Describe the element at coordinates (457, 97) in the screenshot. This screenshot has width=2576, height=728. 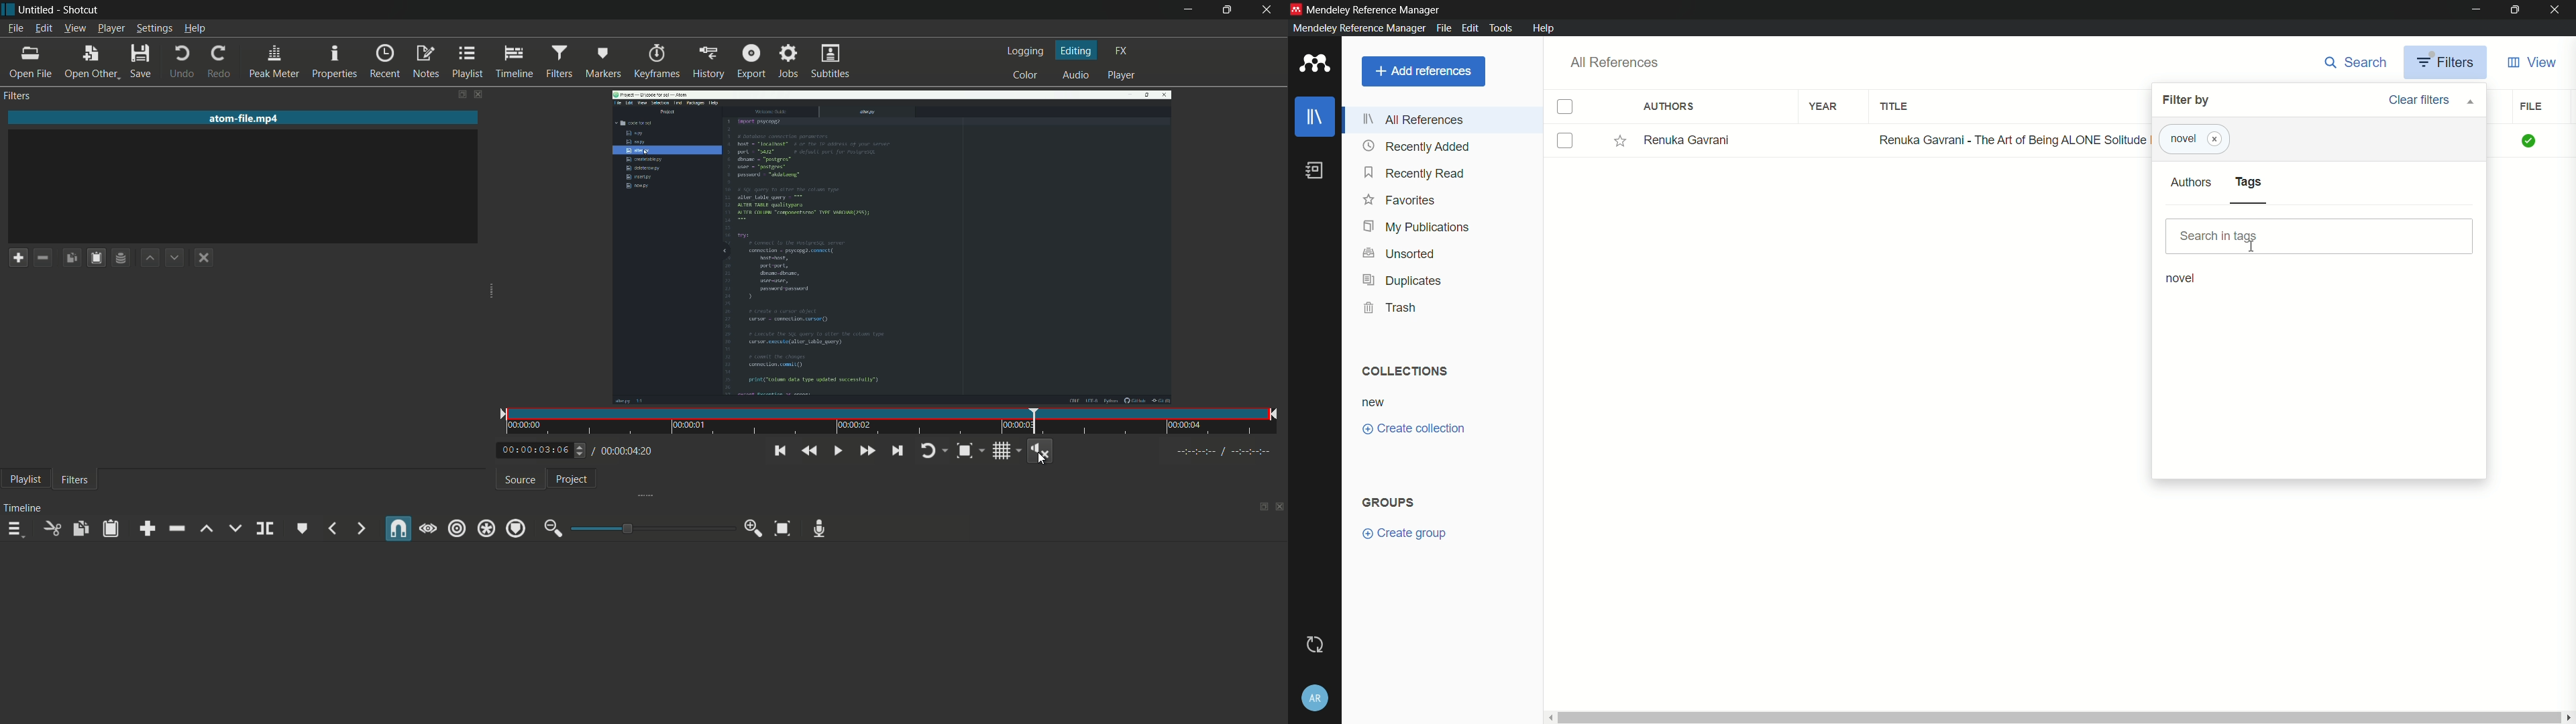
I see `change layout` at that location.